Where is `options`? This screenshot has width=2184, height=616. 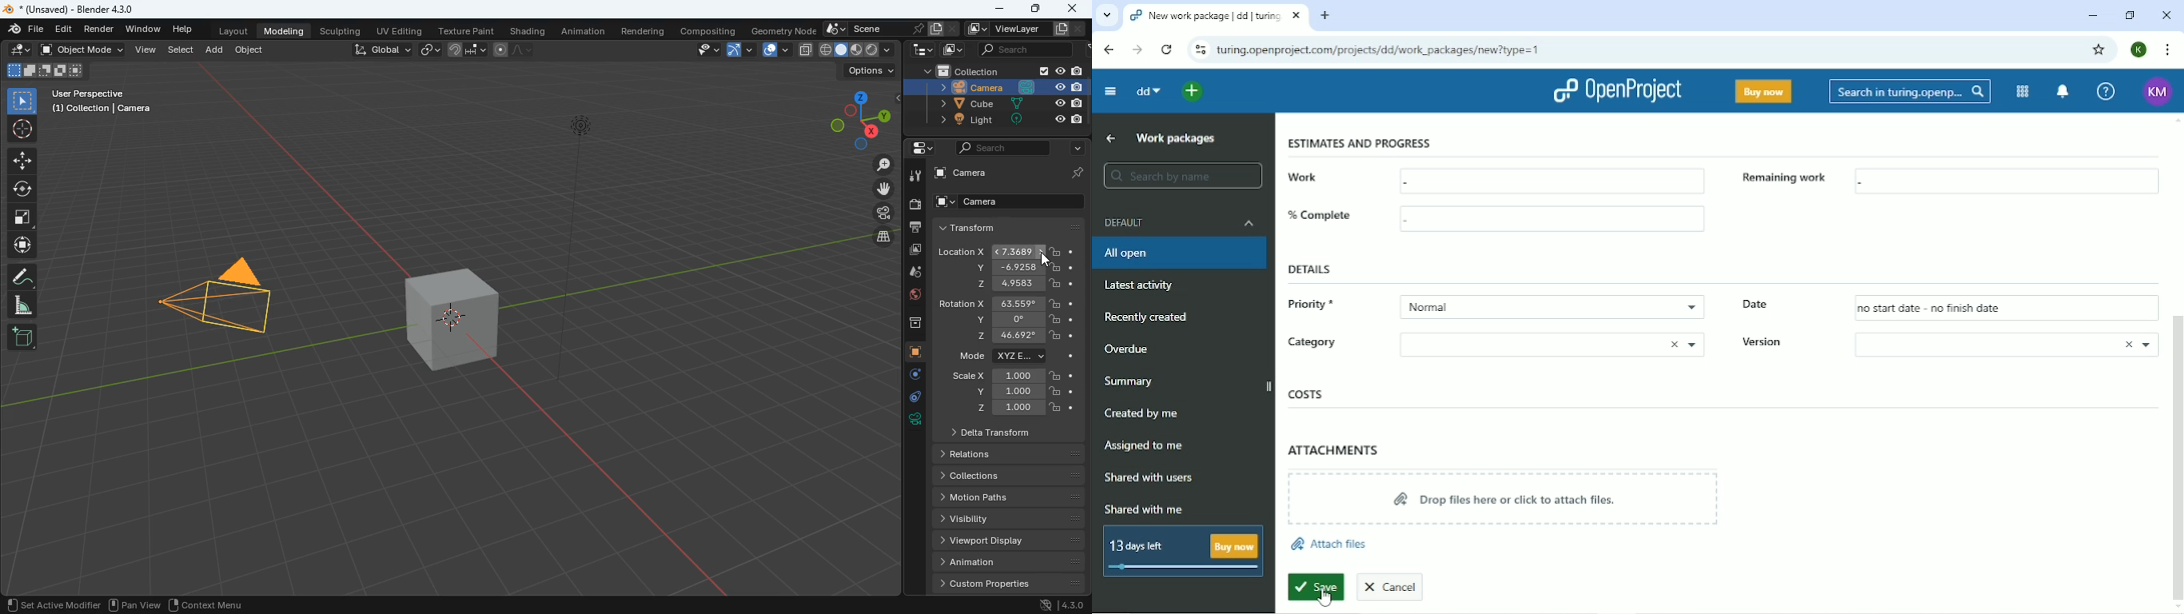 options is located at coordinates (871, 71).